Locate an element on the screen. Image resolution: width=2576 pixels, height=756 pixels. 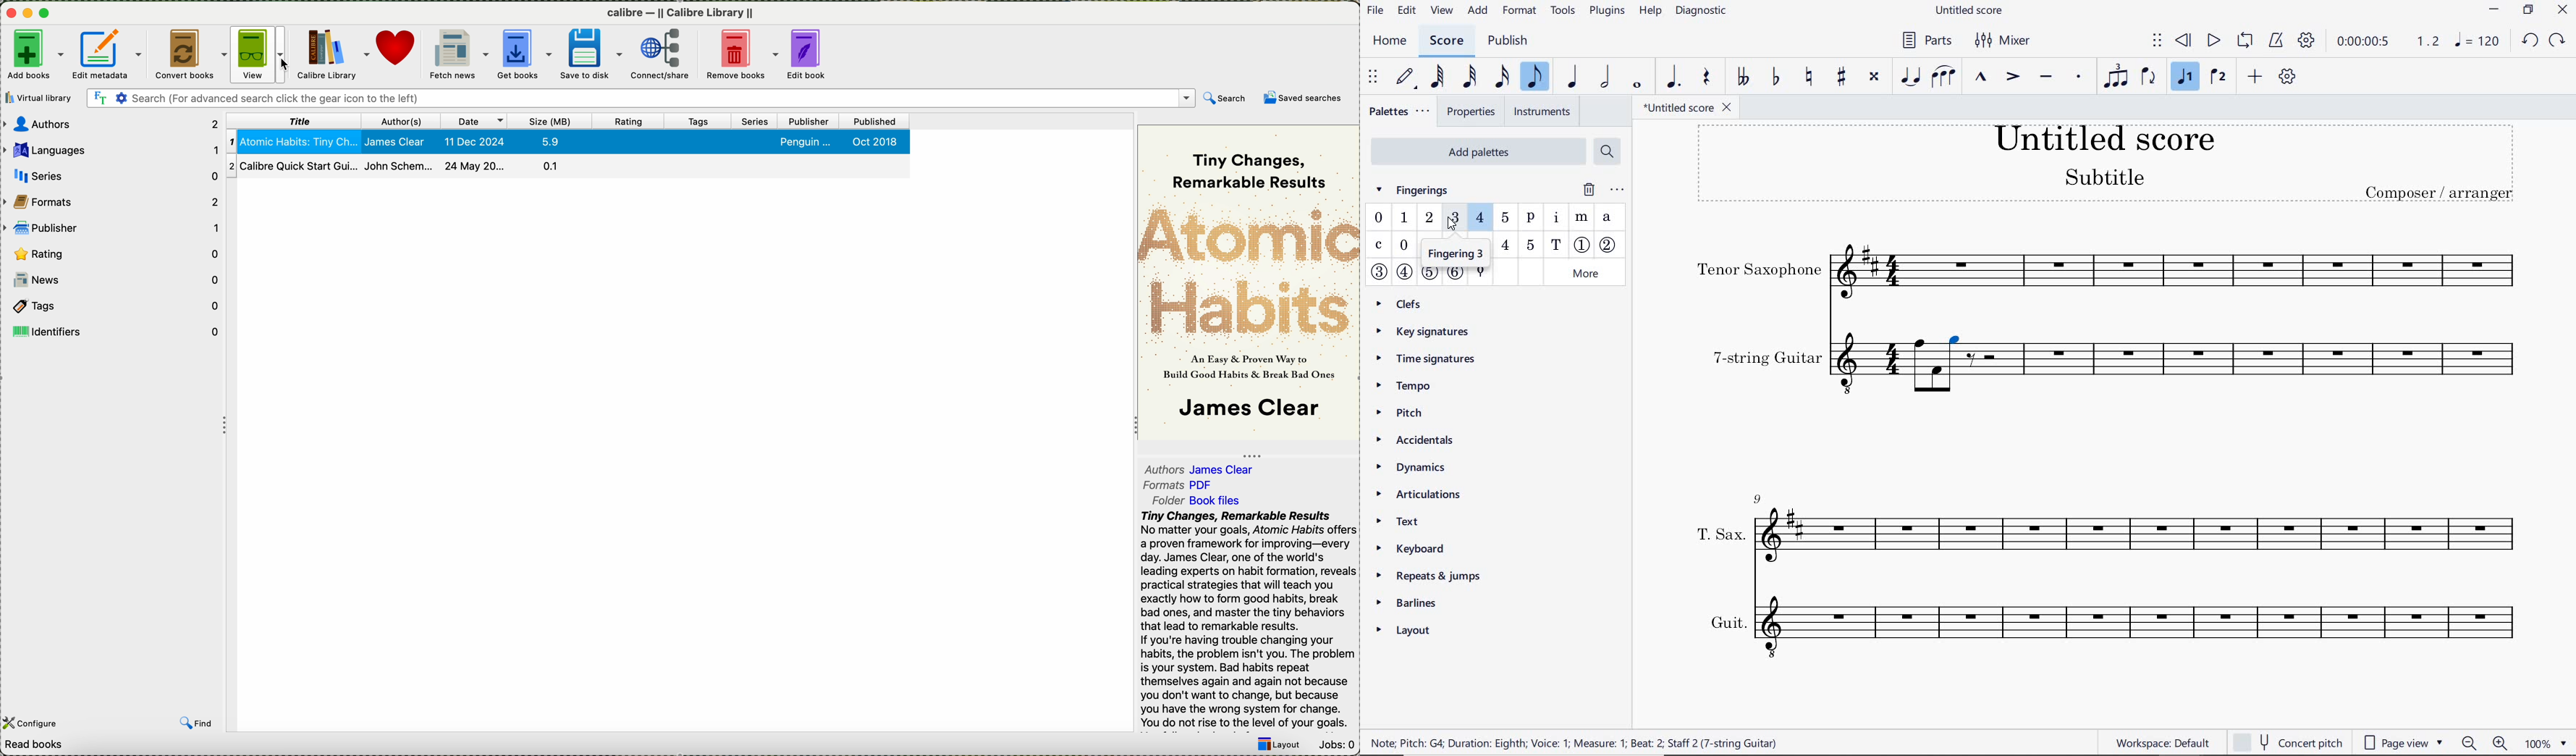
TOGGLE NATURAL is located at coordinates (1808, 77).